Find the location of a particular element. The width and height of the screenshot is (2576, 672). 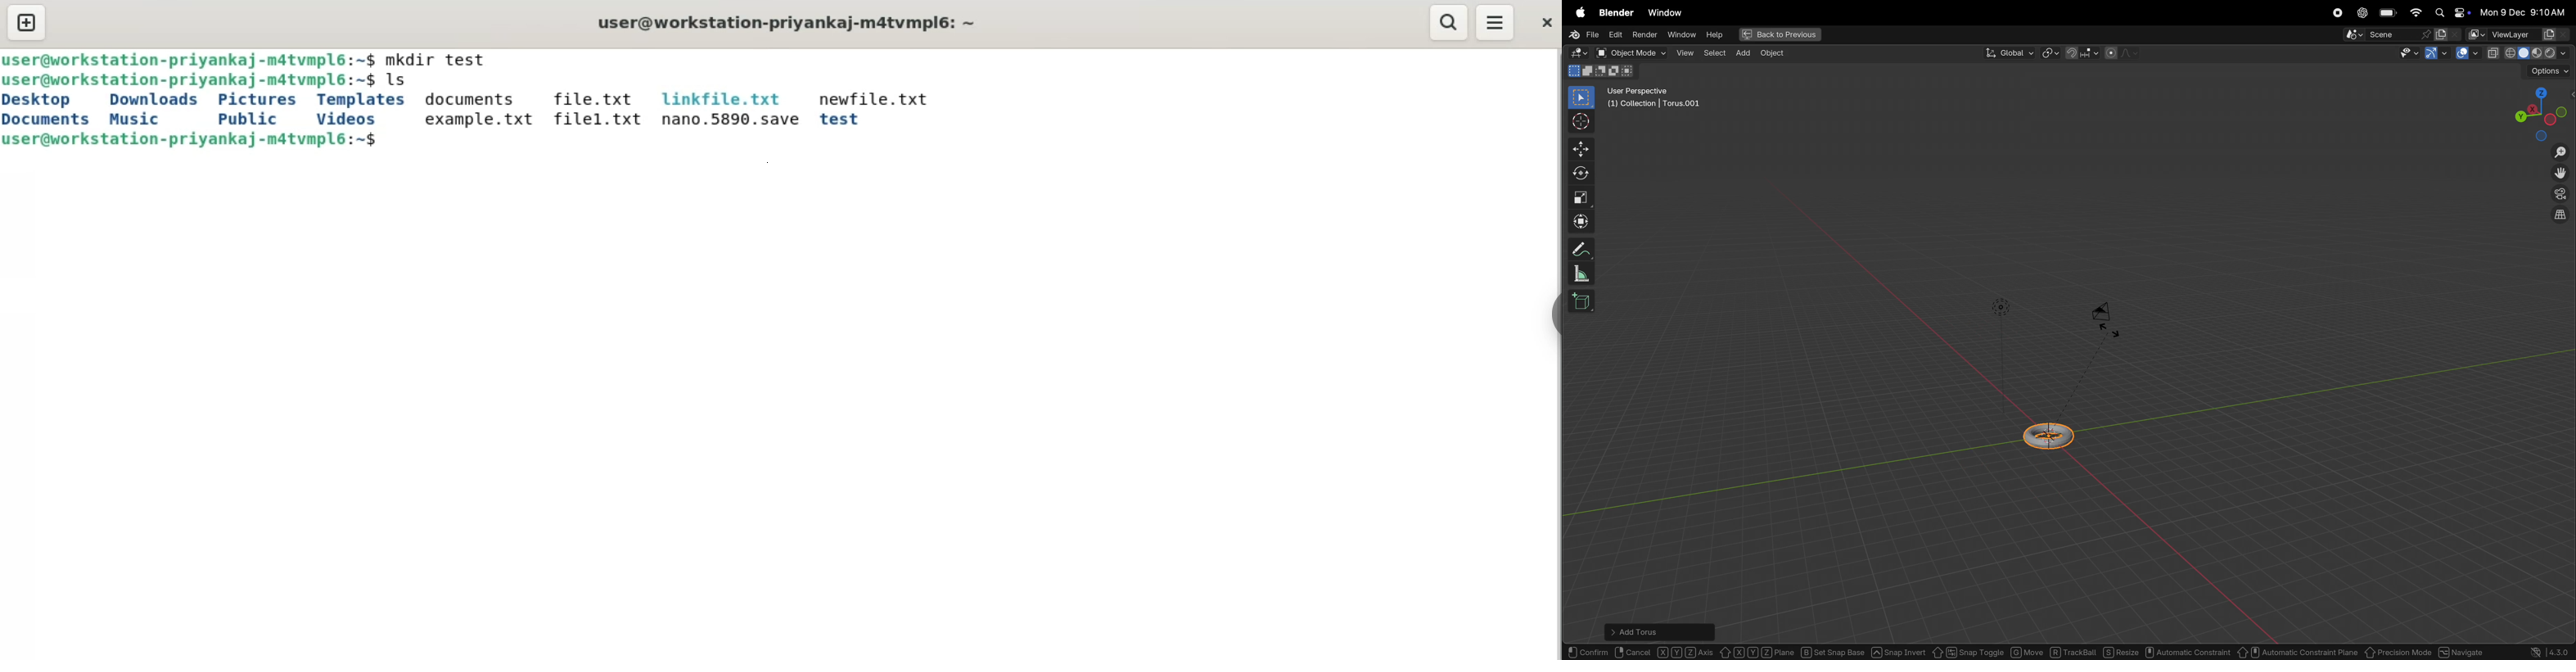

window is located at coordinates (1681, 35).